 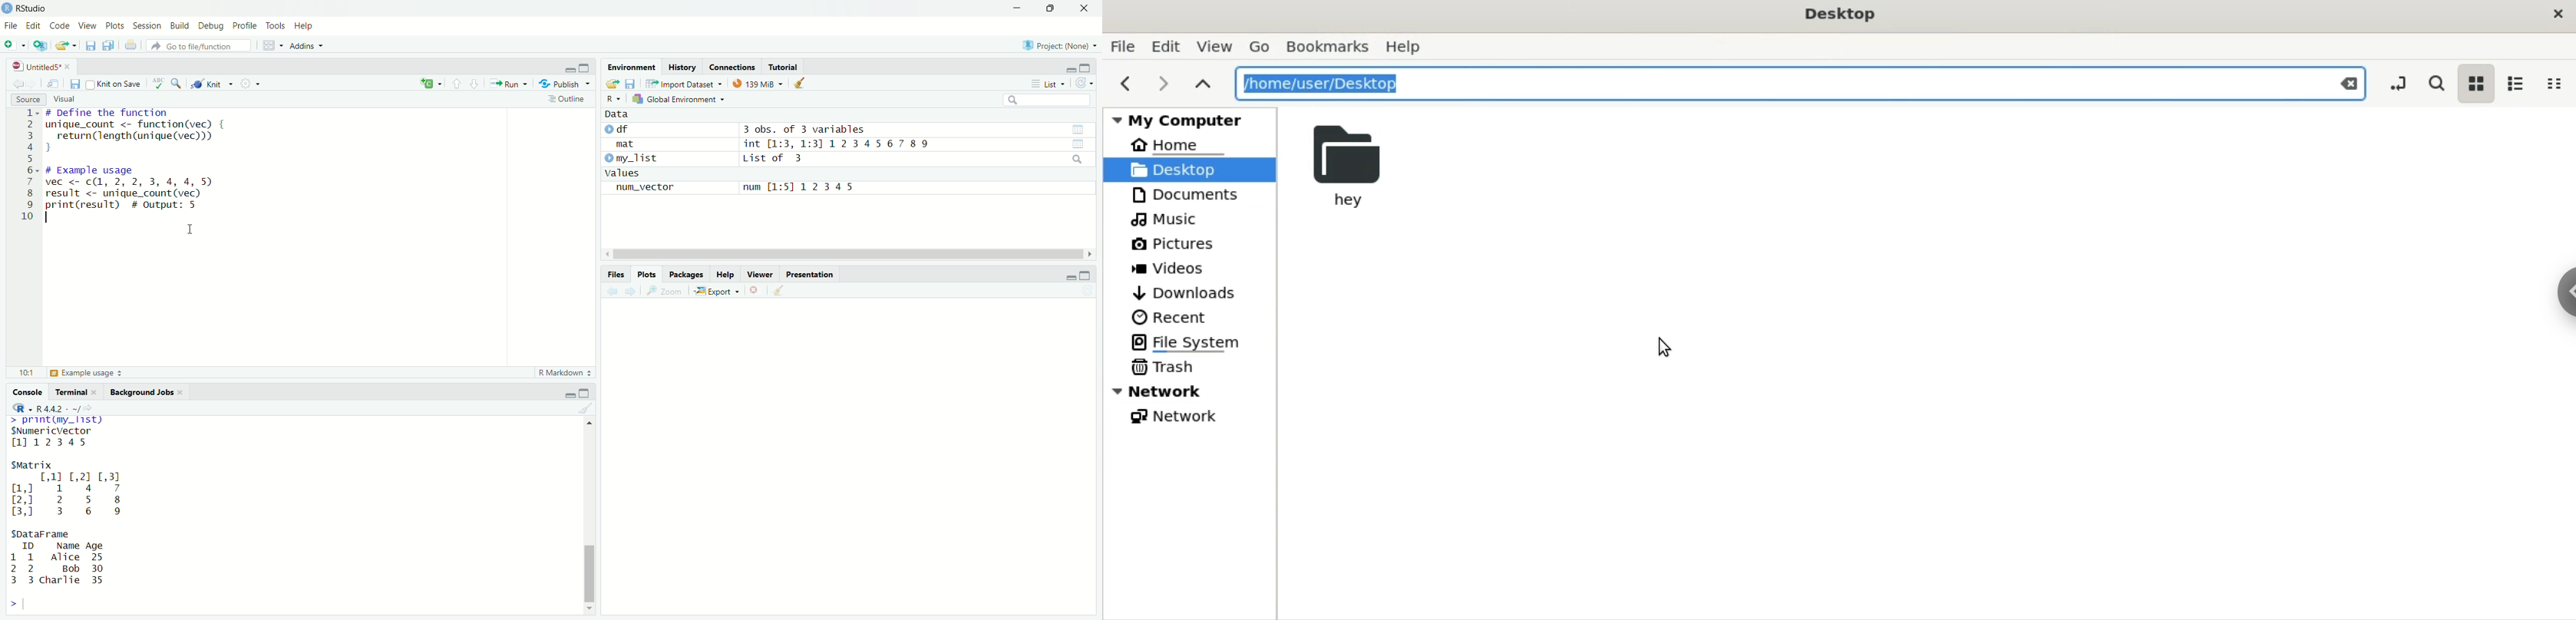 What do you see at coordinates (1078, 129) in the screenshot?
I see `view data` at bounding box center [1078, 129].